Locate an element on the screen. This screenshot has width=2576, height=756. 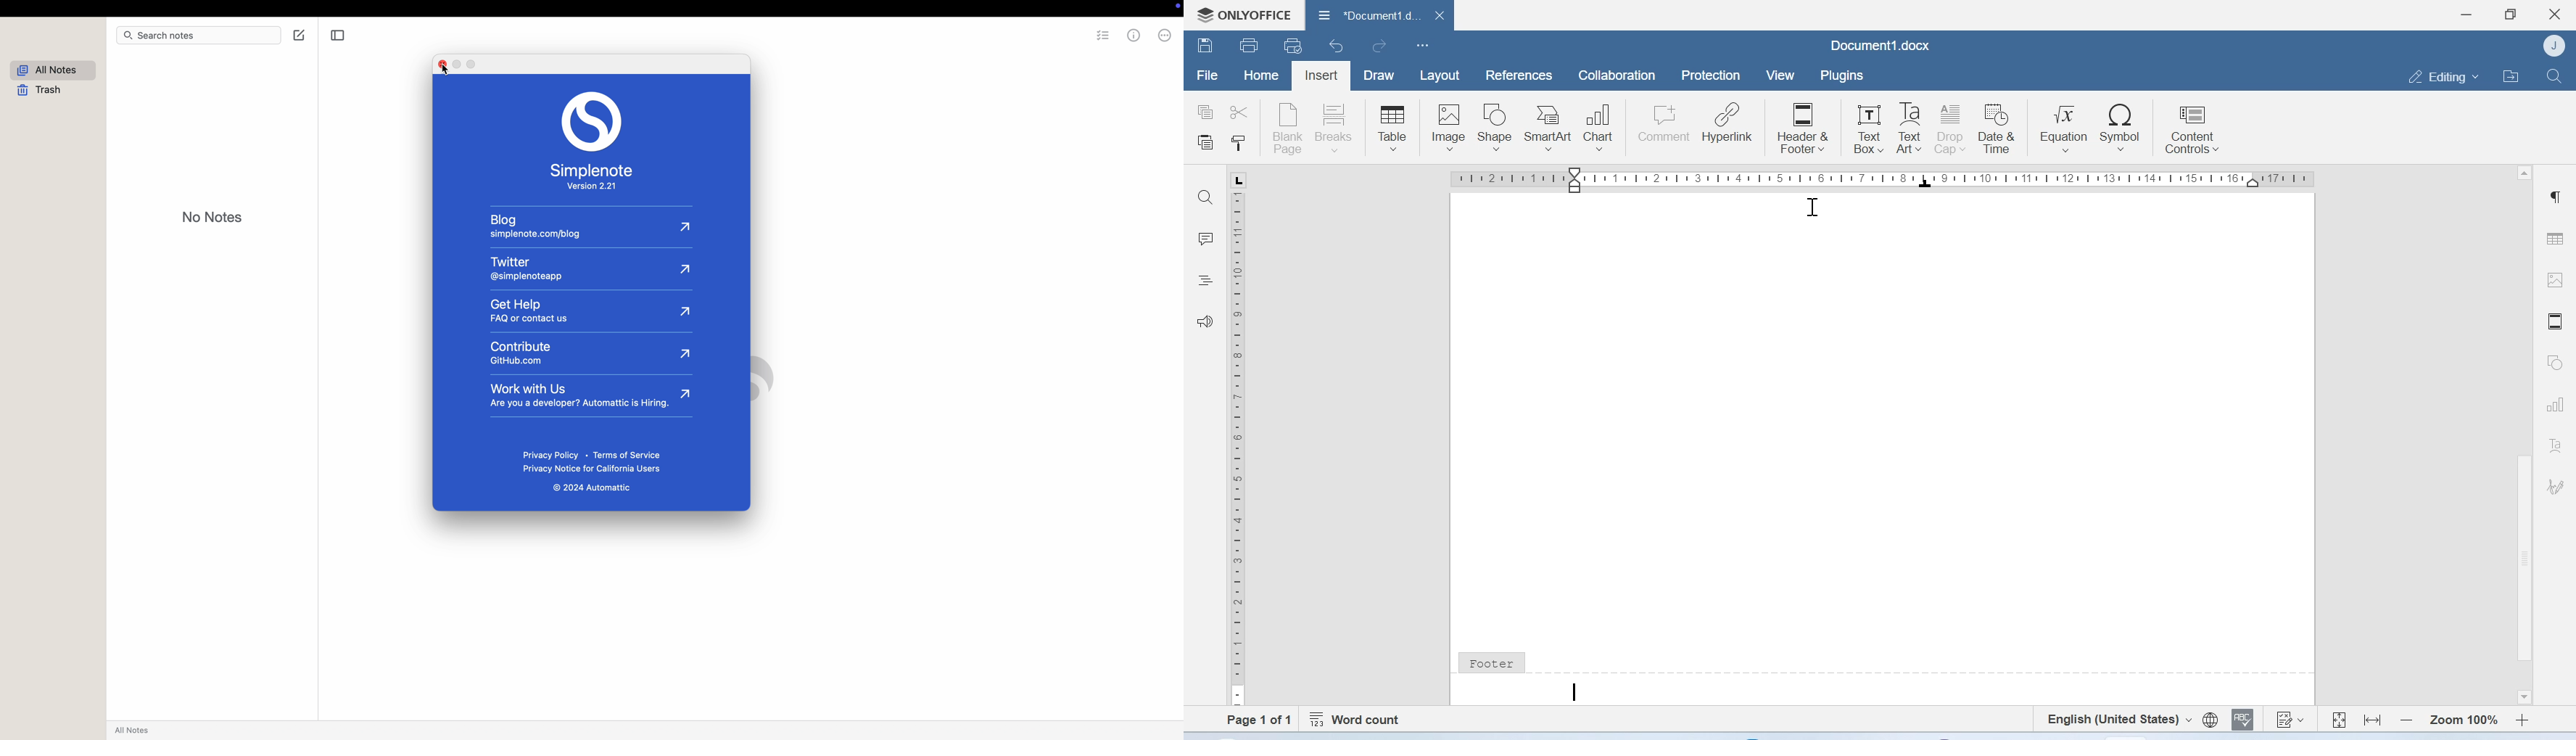
Airdrop is located at coordinates (943, 8).